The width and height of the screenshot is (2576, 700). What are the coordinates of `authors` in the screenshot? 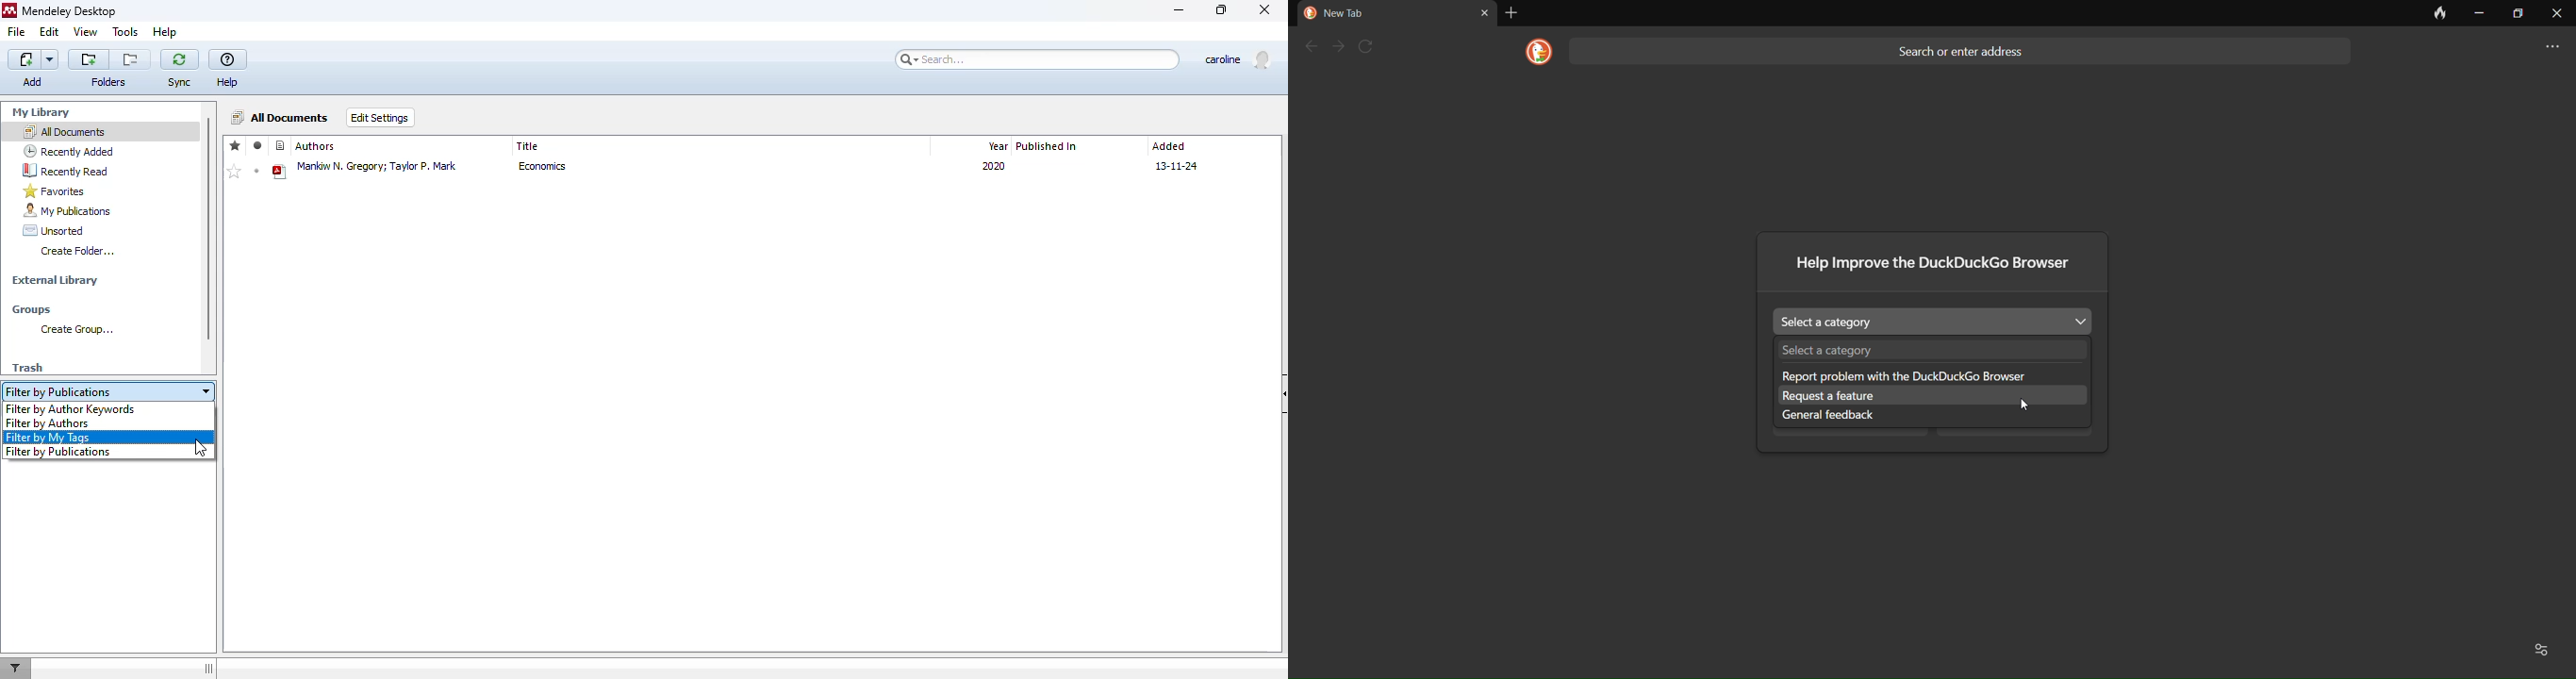 It's located at (316, 146).